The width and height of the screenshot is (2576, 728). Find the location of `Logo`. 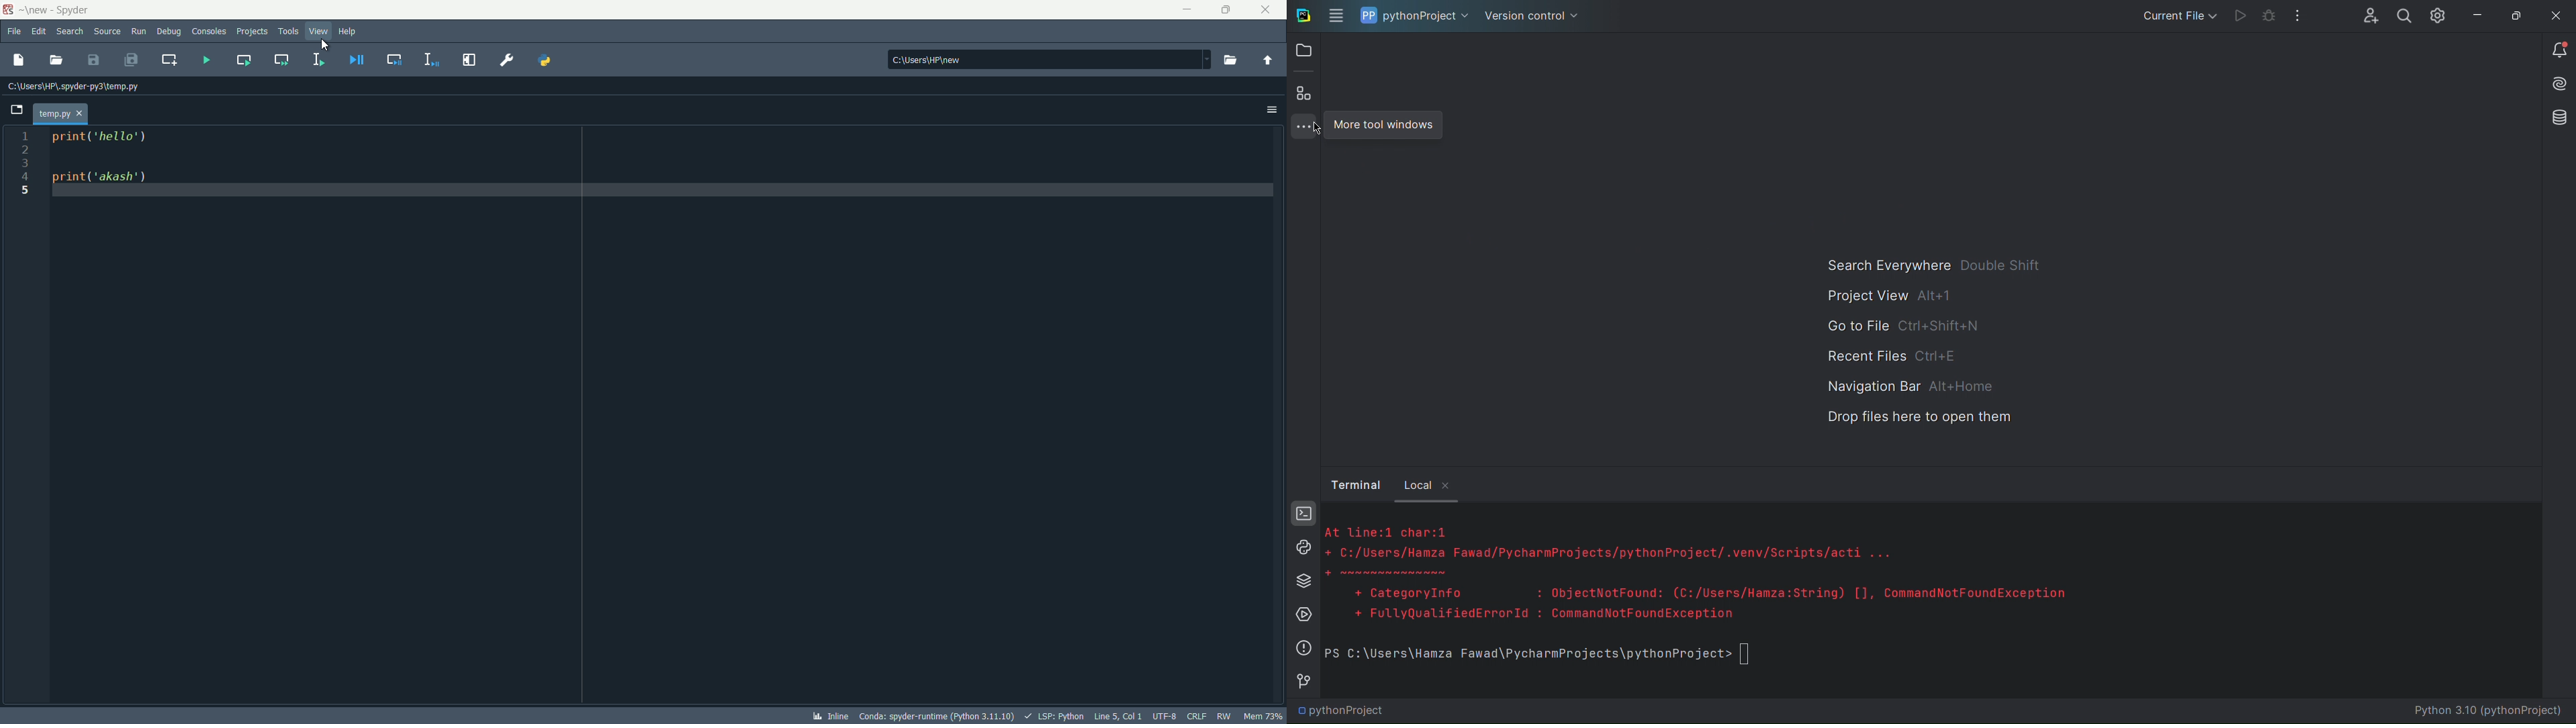

Logo is located at coordinates (1303, 18).